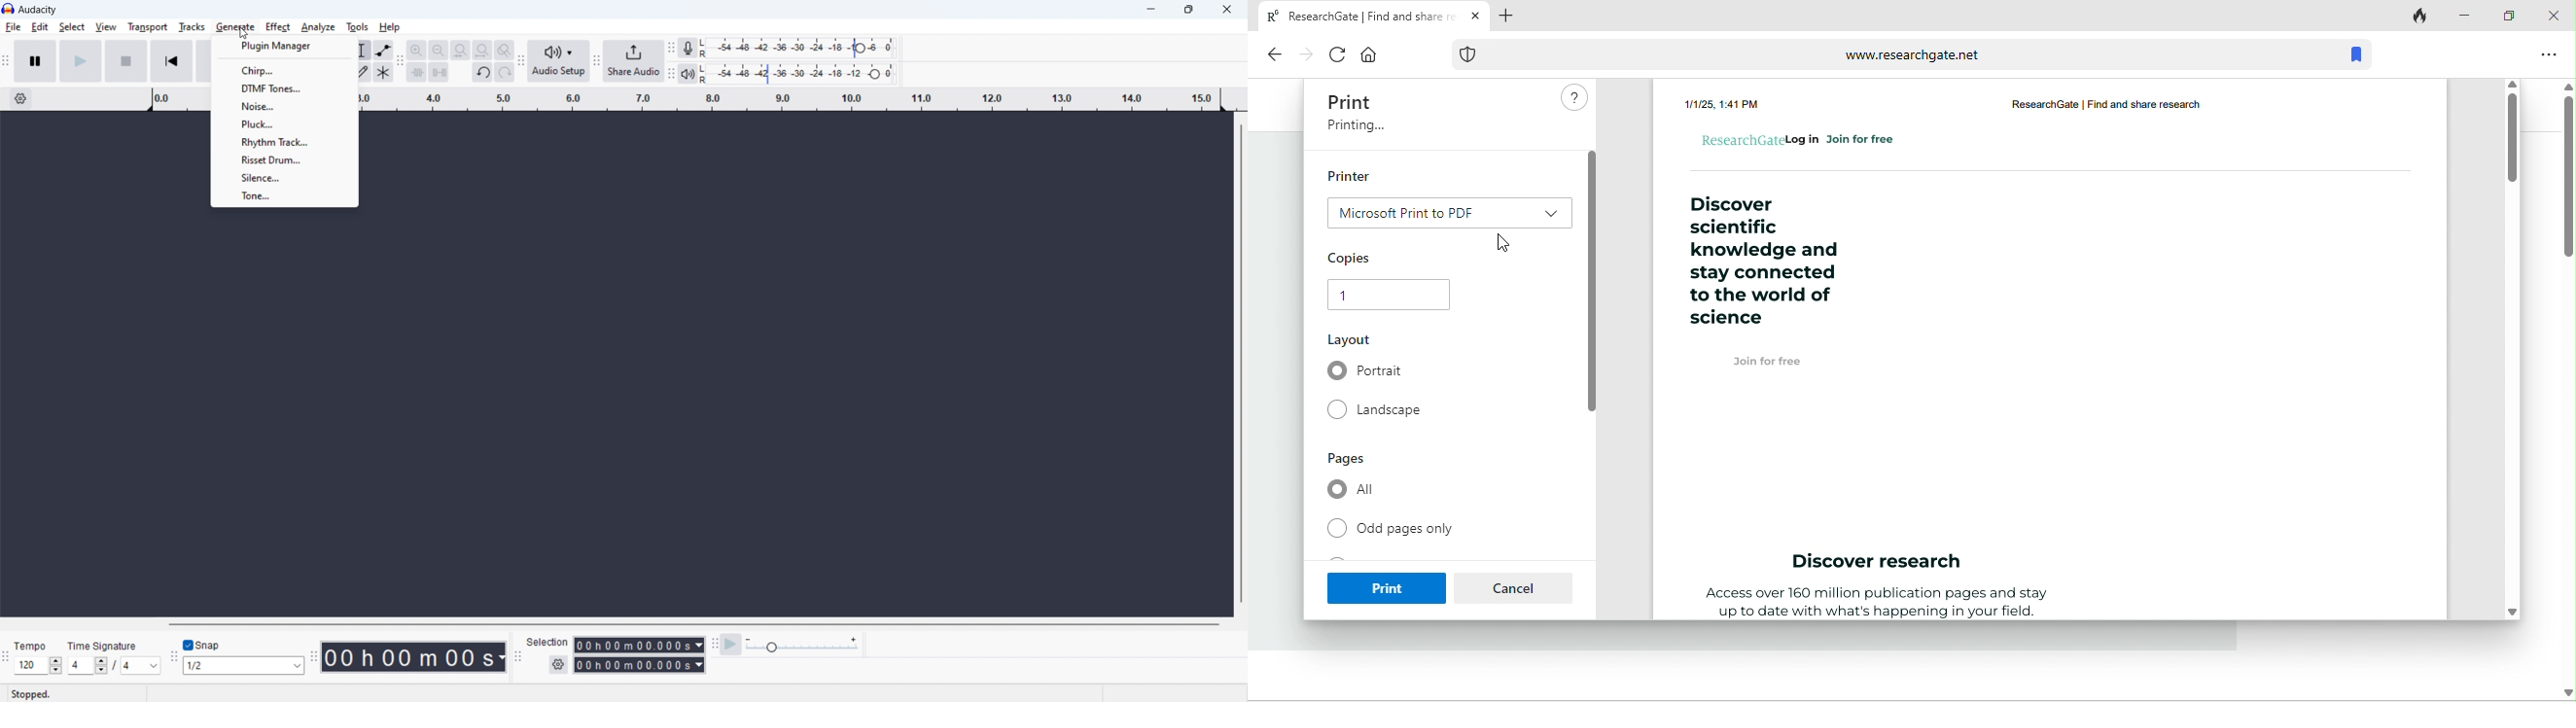 The height and width of the screenshot is (728, 2576). What do you see at coordinates (40, 27) in the screenshot?
I see `edit` at bounding box center [40, 27].